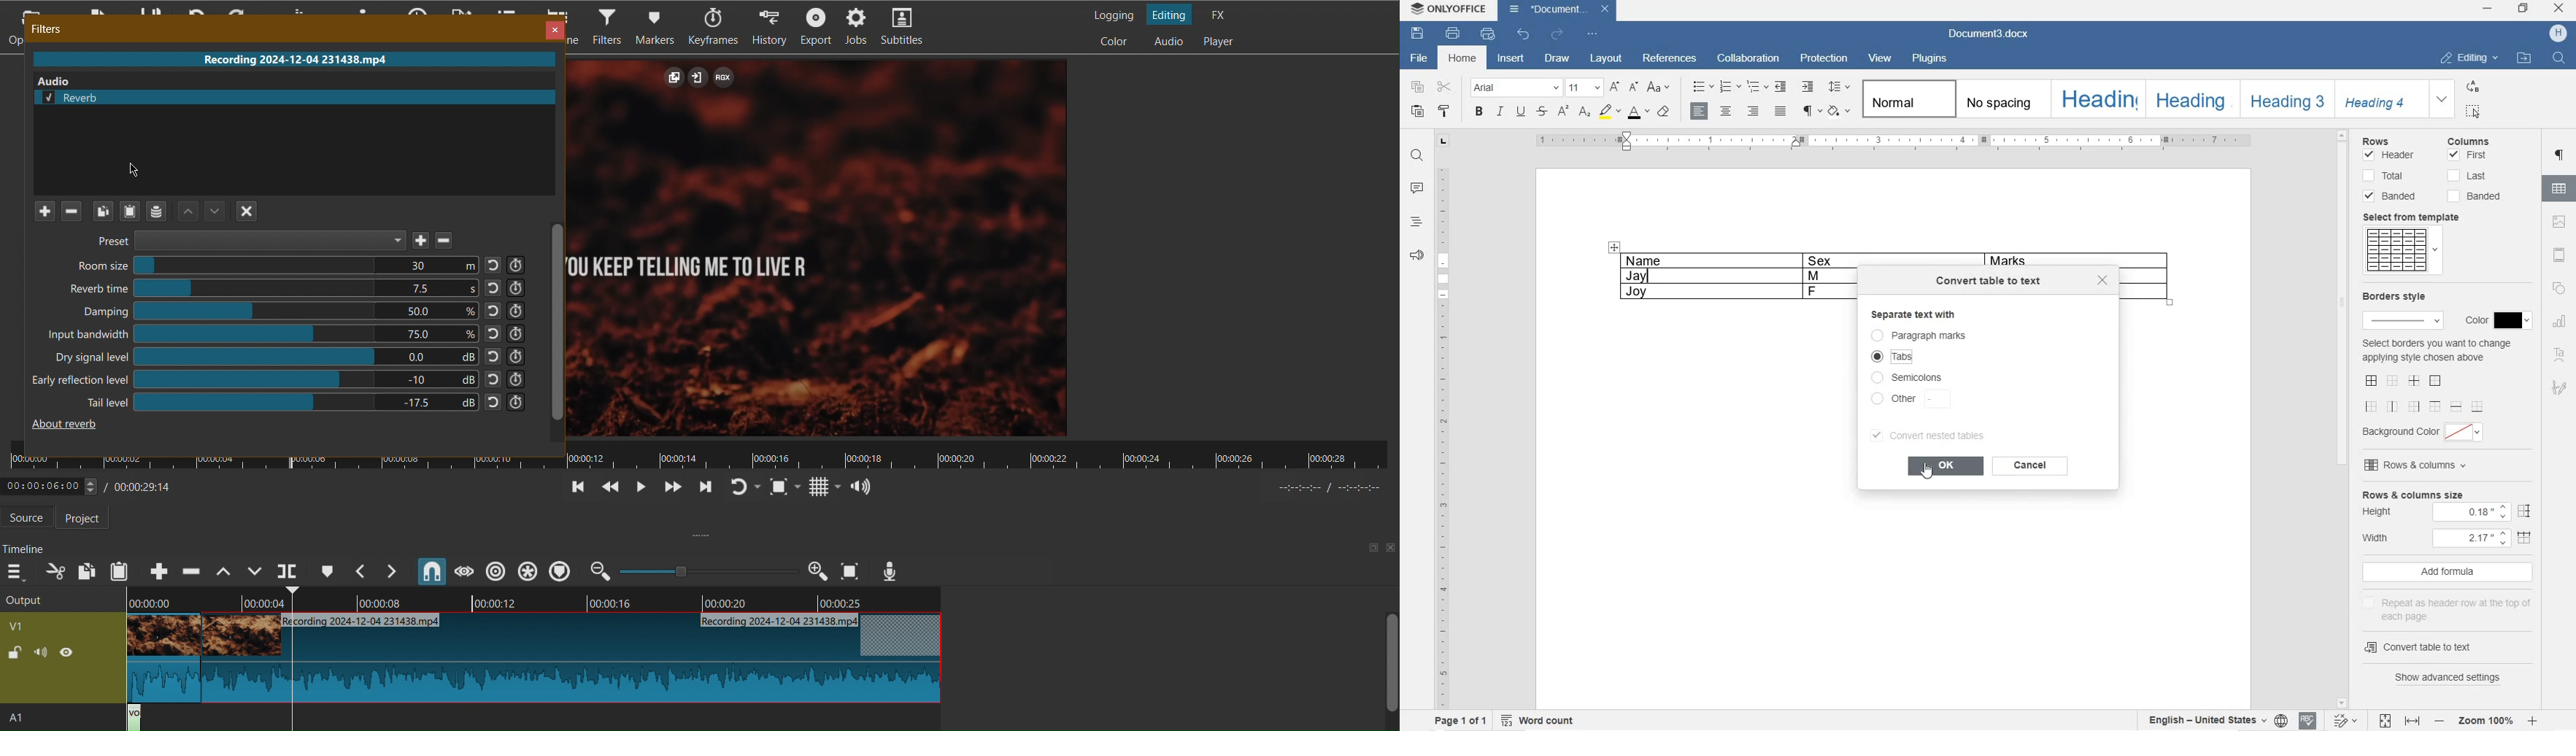  I want to click on FONT SIZE, so click(1585, 88).